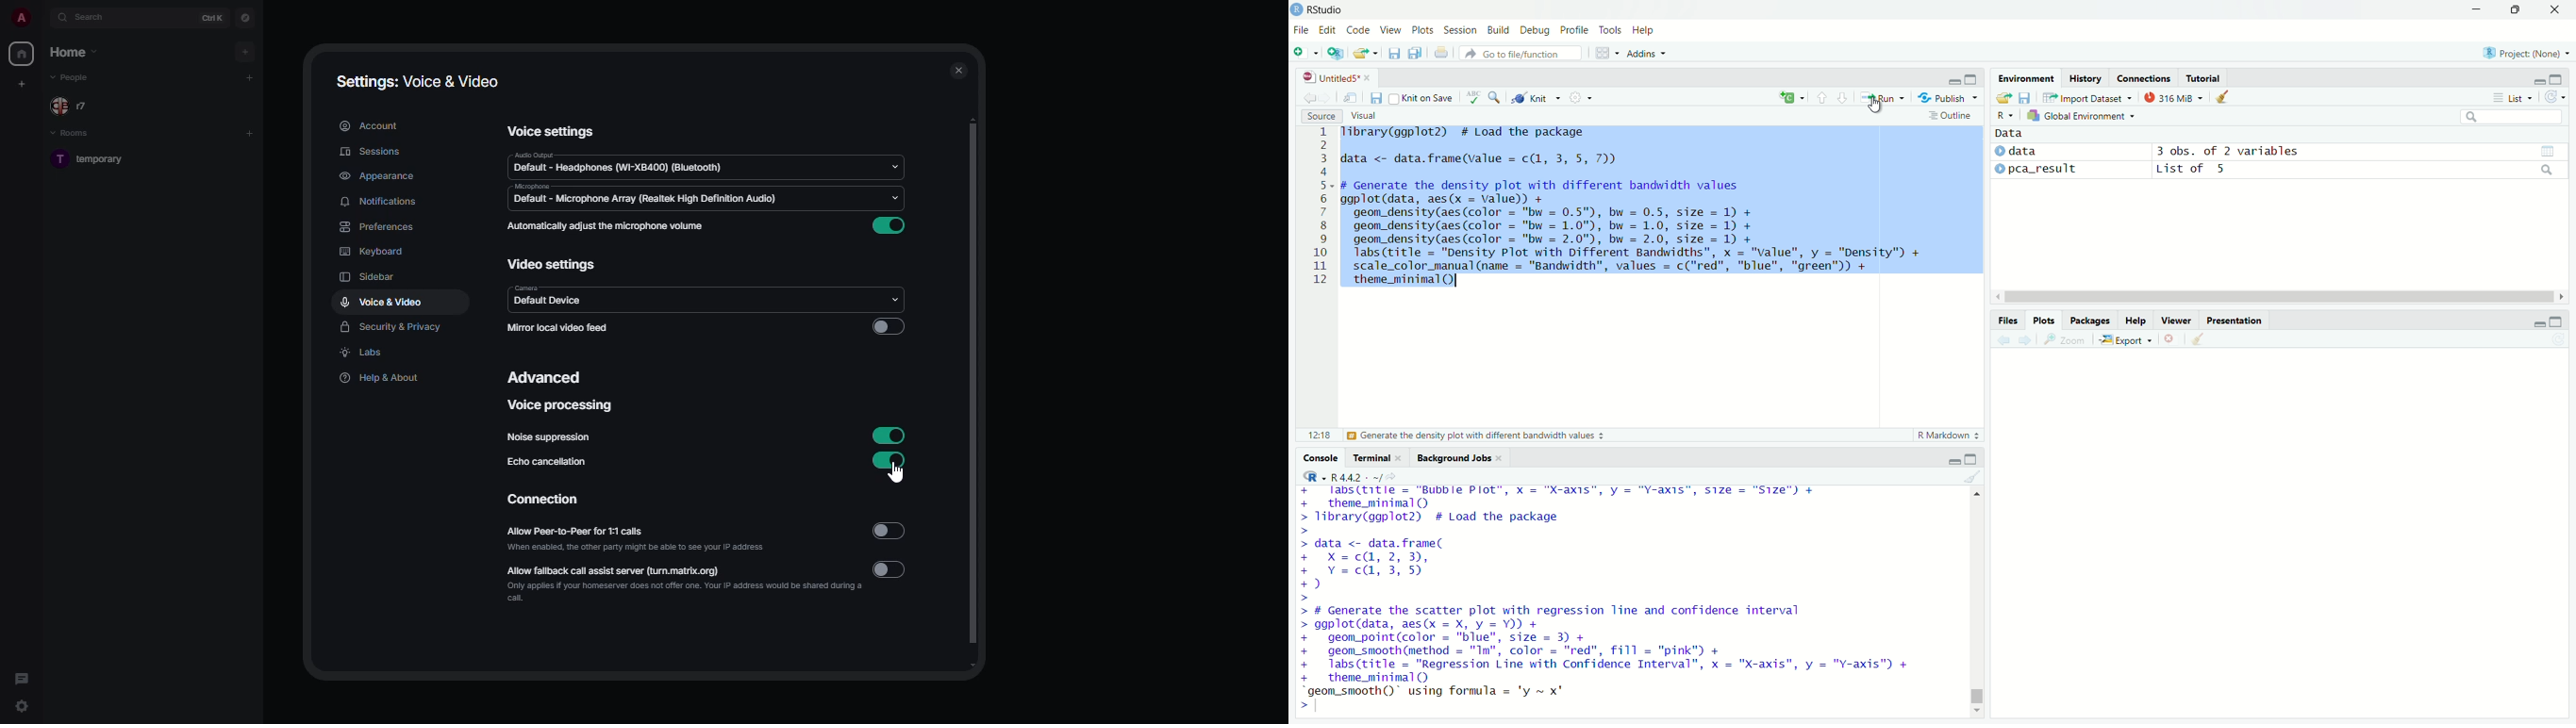 The image size is (2576, 728). What do you see at coordinates (1350, 97) in the screenshot?
I see `Show in new window` at bounding box center [1350, 97].